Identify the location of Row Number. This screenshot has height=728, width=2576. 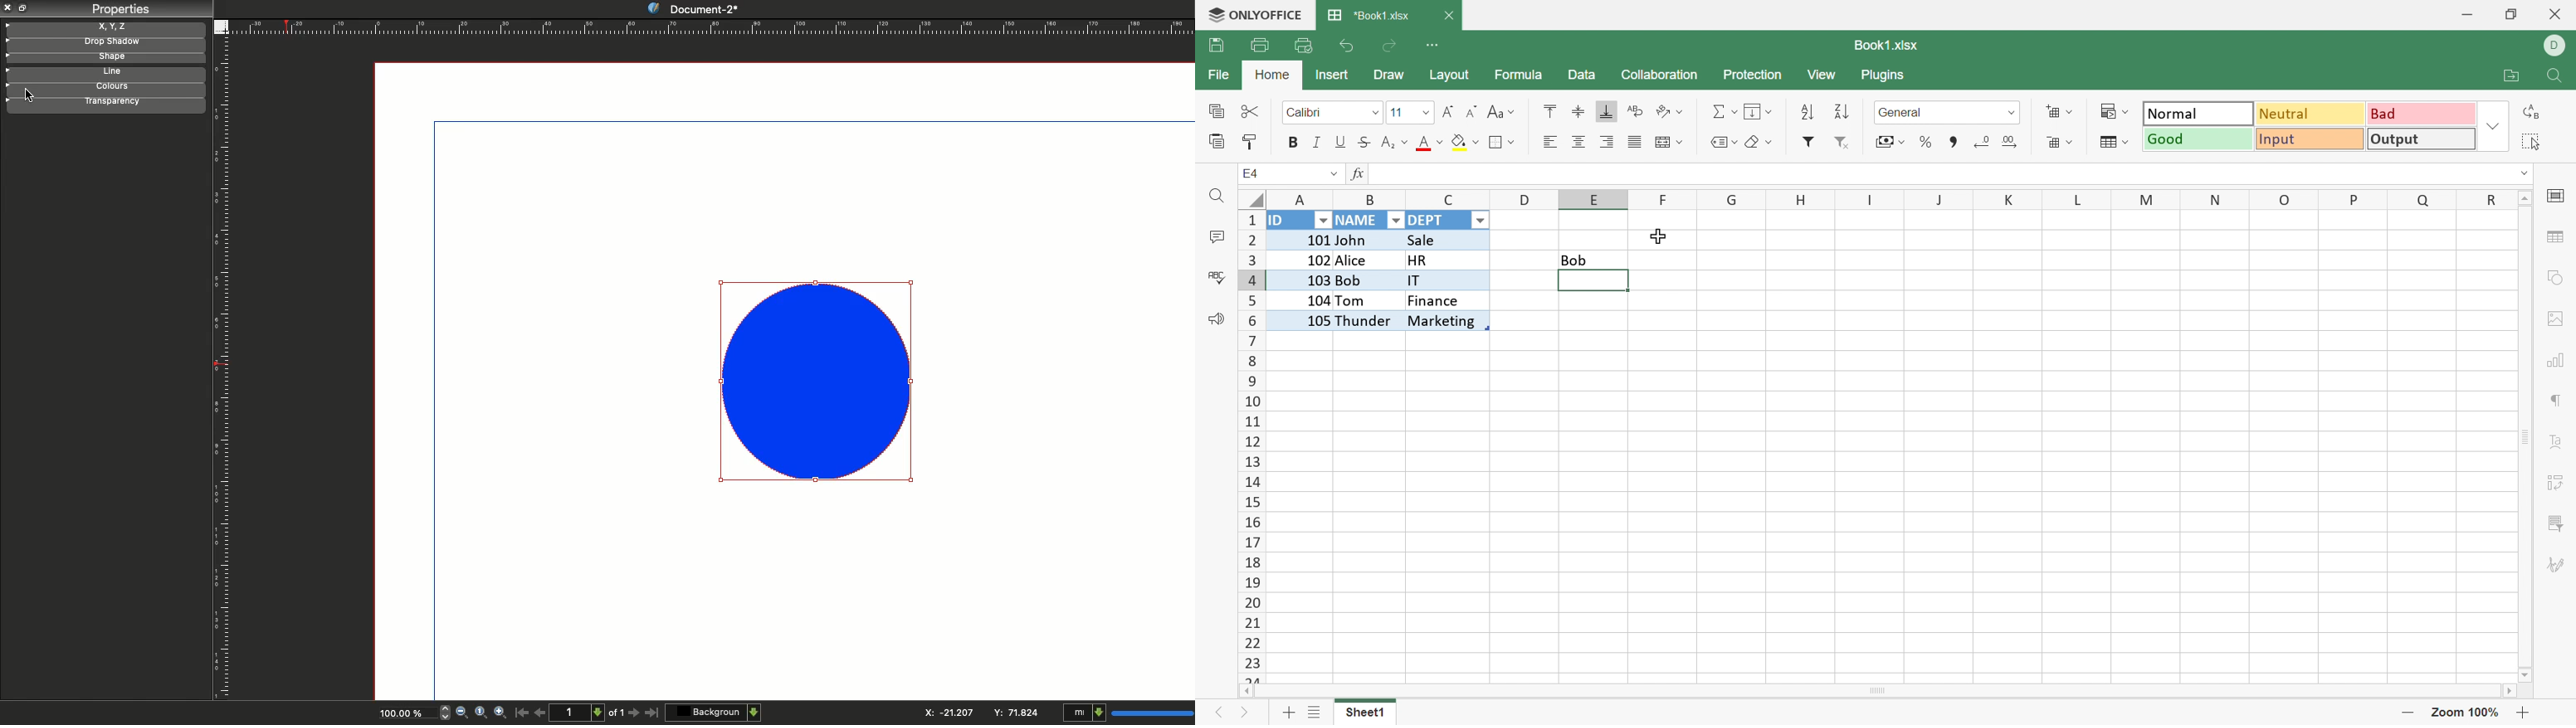
(1250, 446).